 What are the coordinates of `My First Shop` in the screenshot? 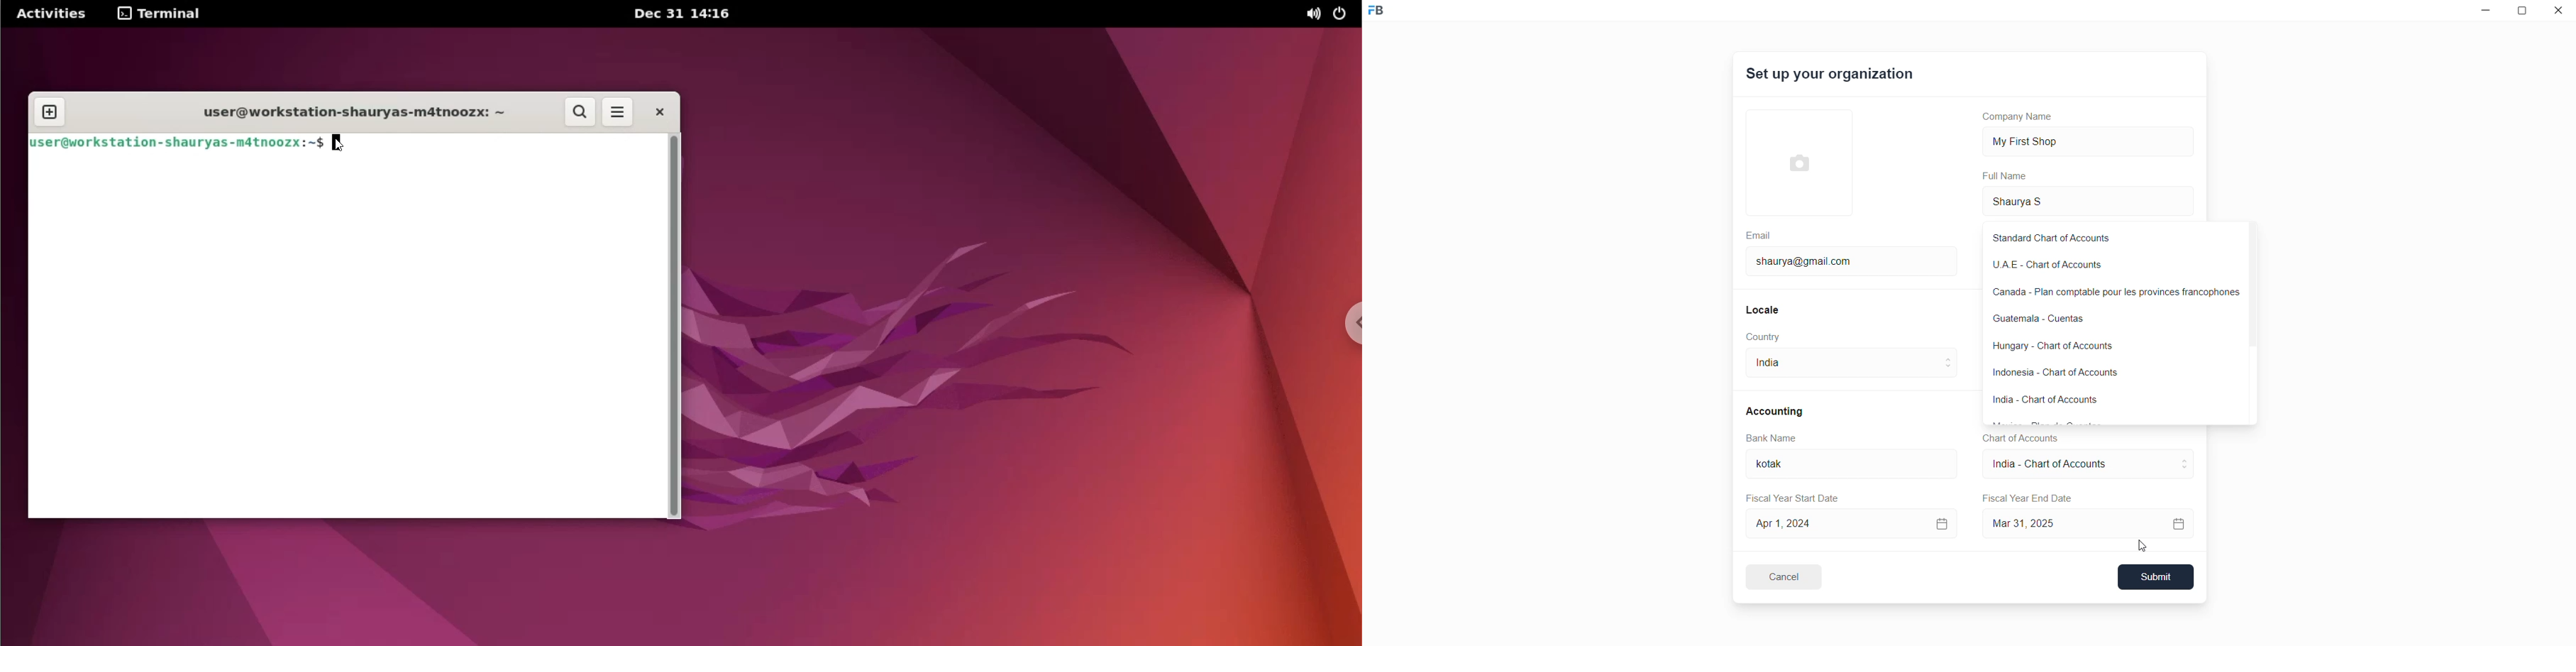 It's located at (2045, 140).